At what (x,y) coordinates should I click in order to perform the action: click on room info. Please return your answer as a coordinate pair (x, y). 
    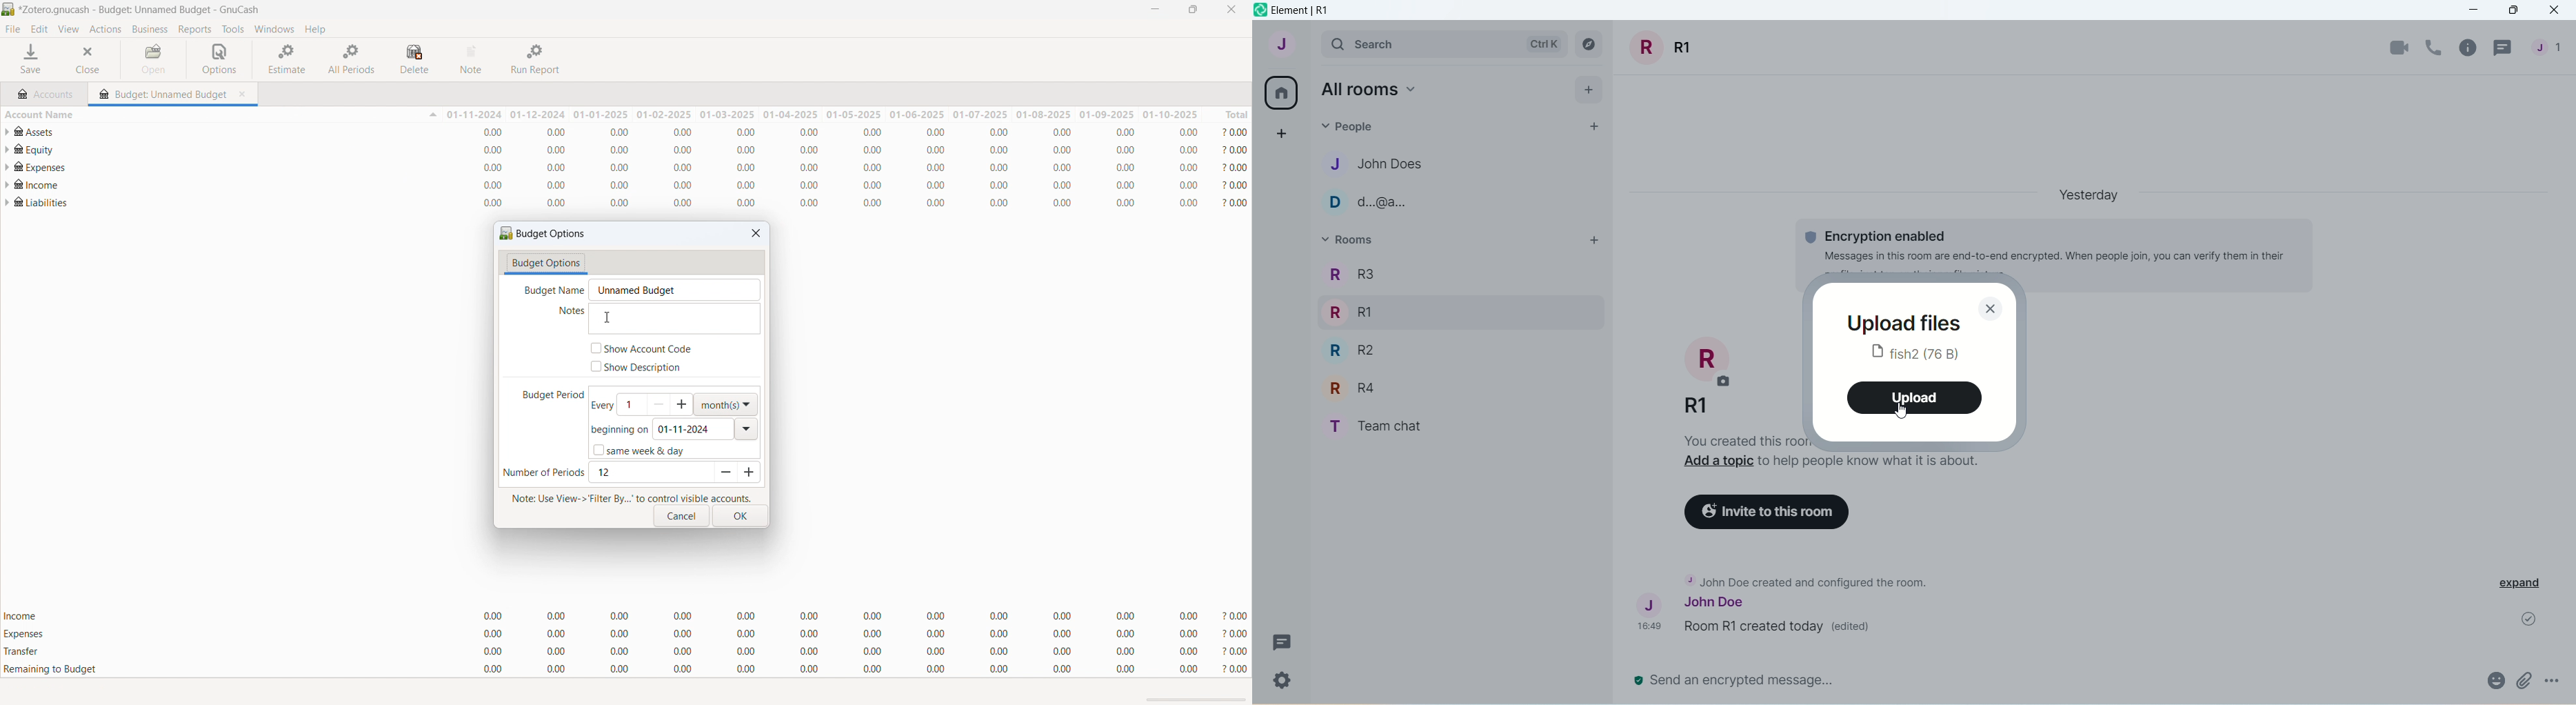
    Looking at the image, I should click on (2468, 48).